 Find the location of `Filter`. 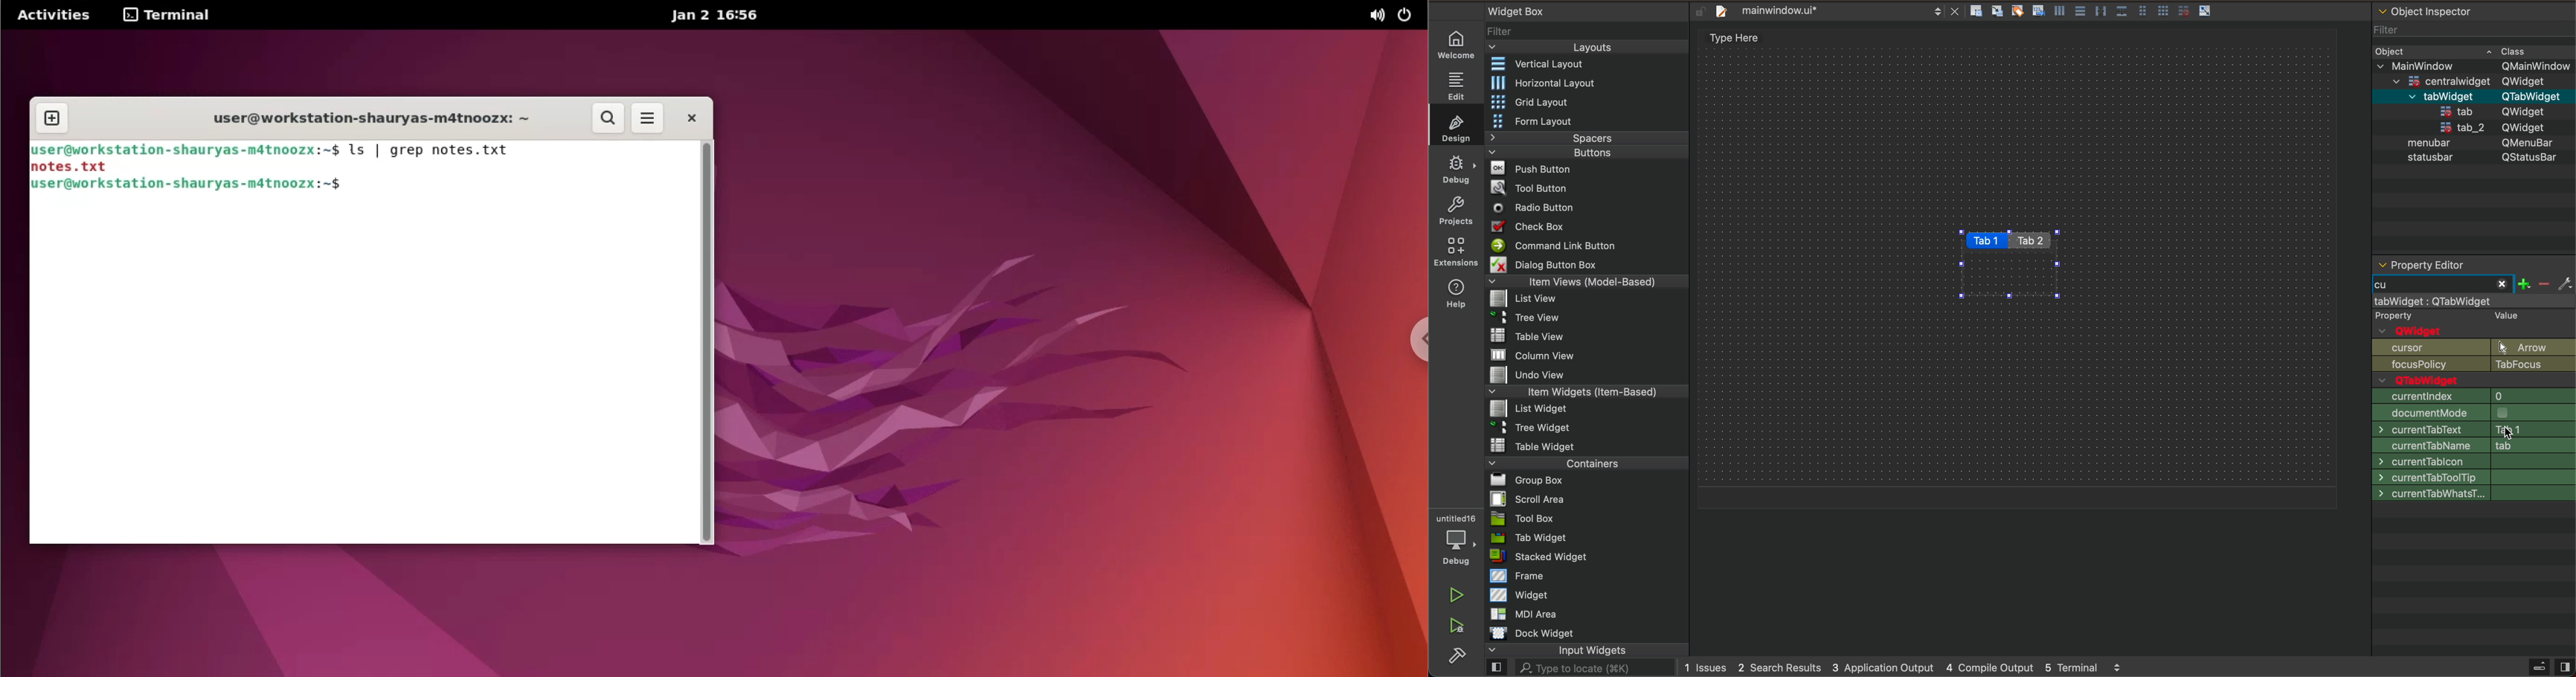

Filter is located at coordinates (1503, 30).